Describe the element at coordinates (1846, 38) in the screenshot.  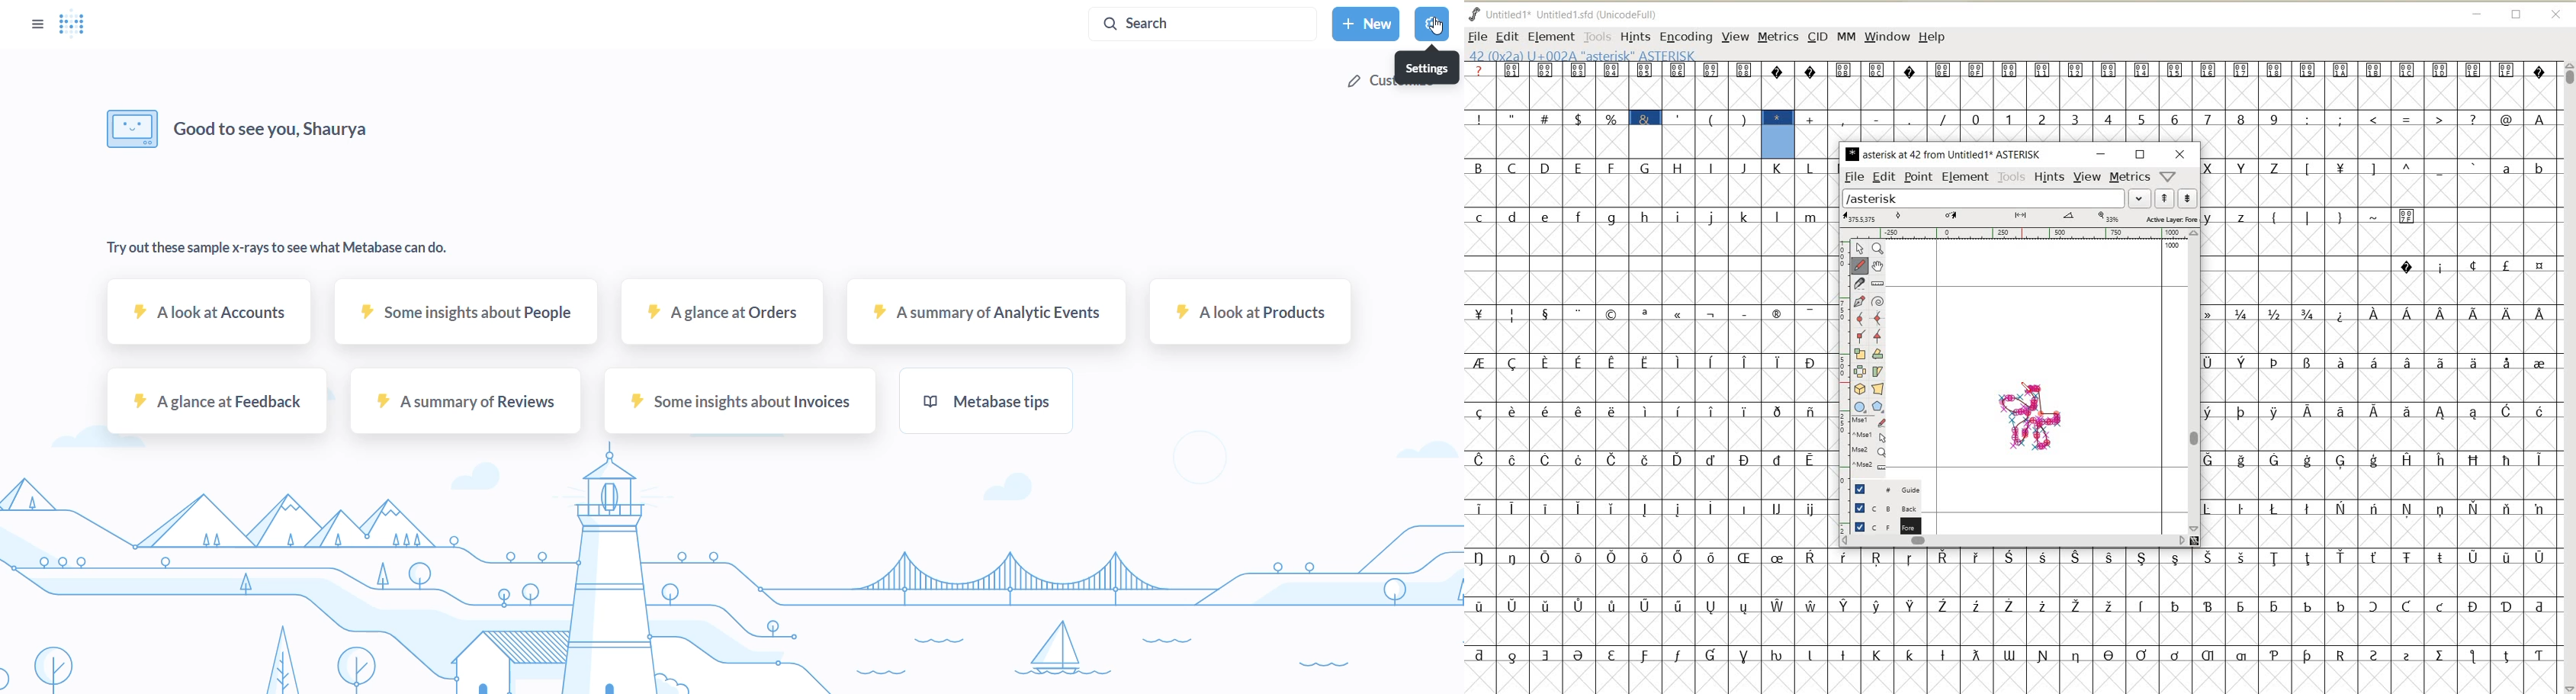
I see `MM` at that location.